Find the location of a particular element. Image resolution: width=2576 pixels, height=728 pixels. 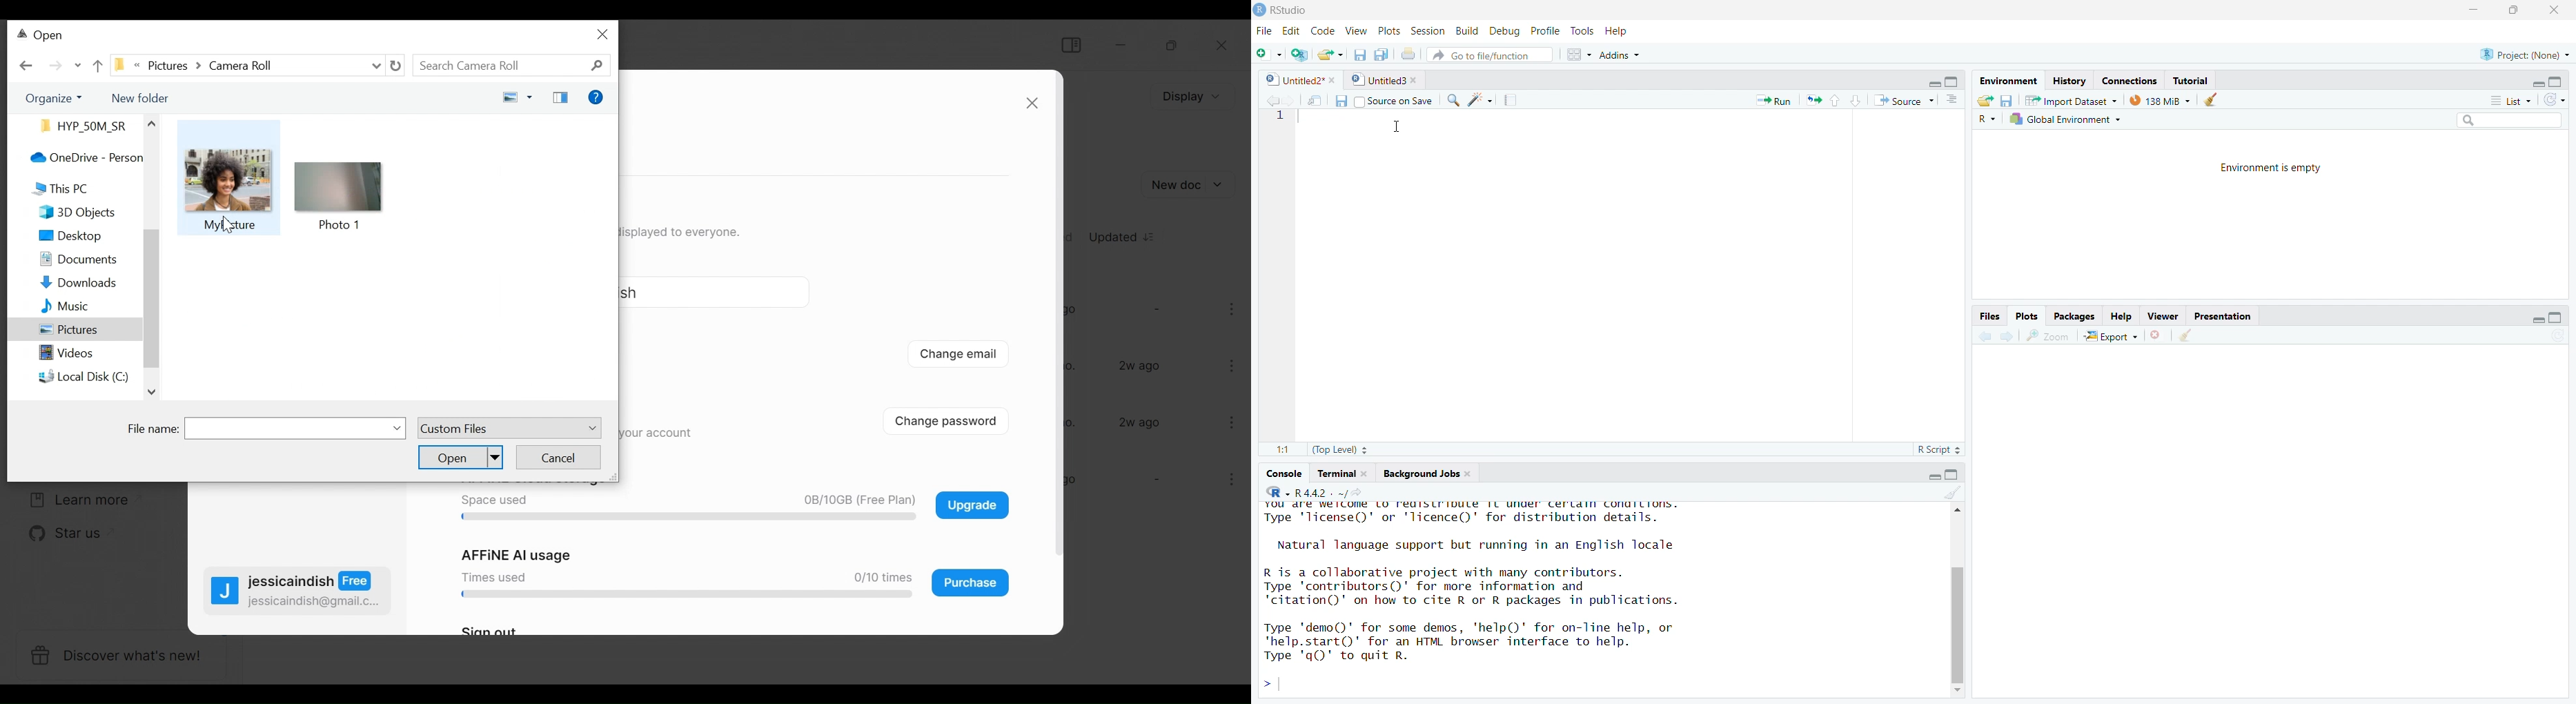

New Folder is located at coordinates (138, 96).